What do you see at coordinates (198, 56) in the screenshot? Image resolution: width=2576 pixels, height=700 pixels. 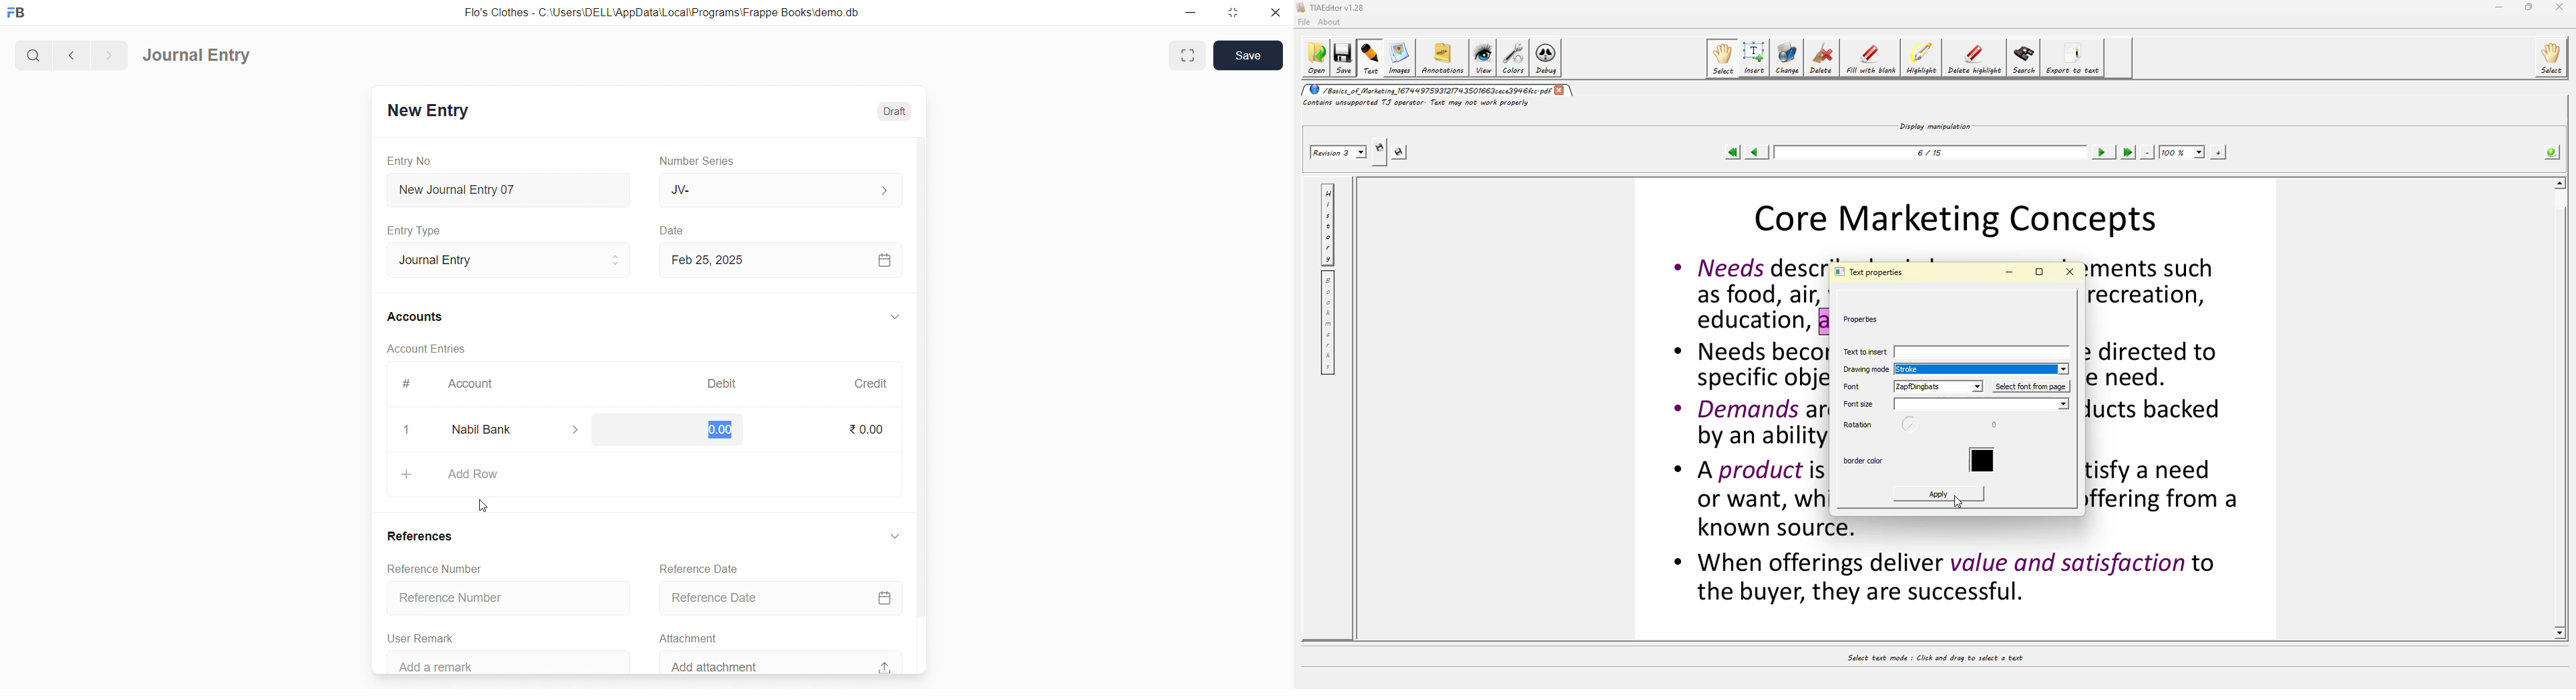 I see `Journal Entry` at bounding box center [198, 56].